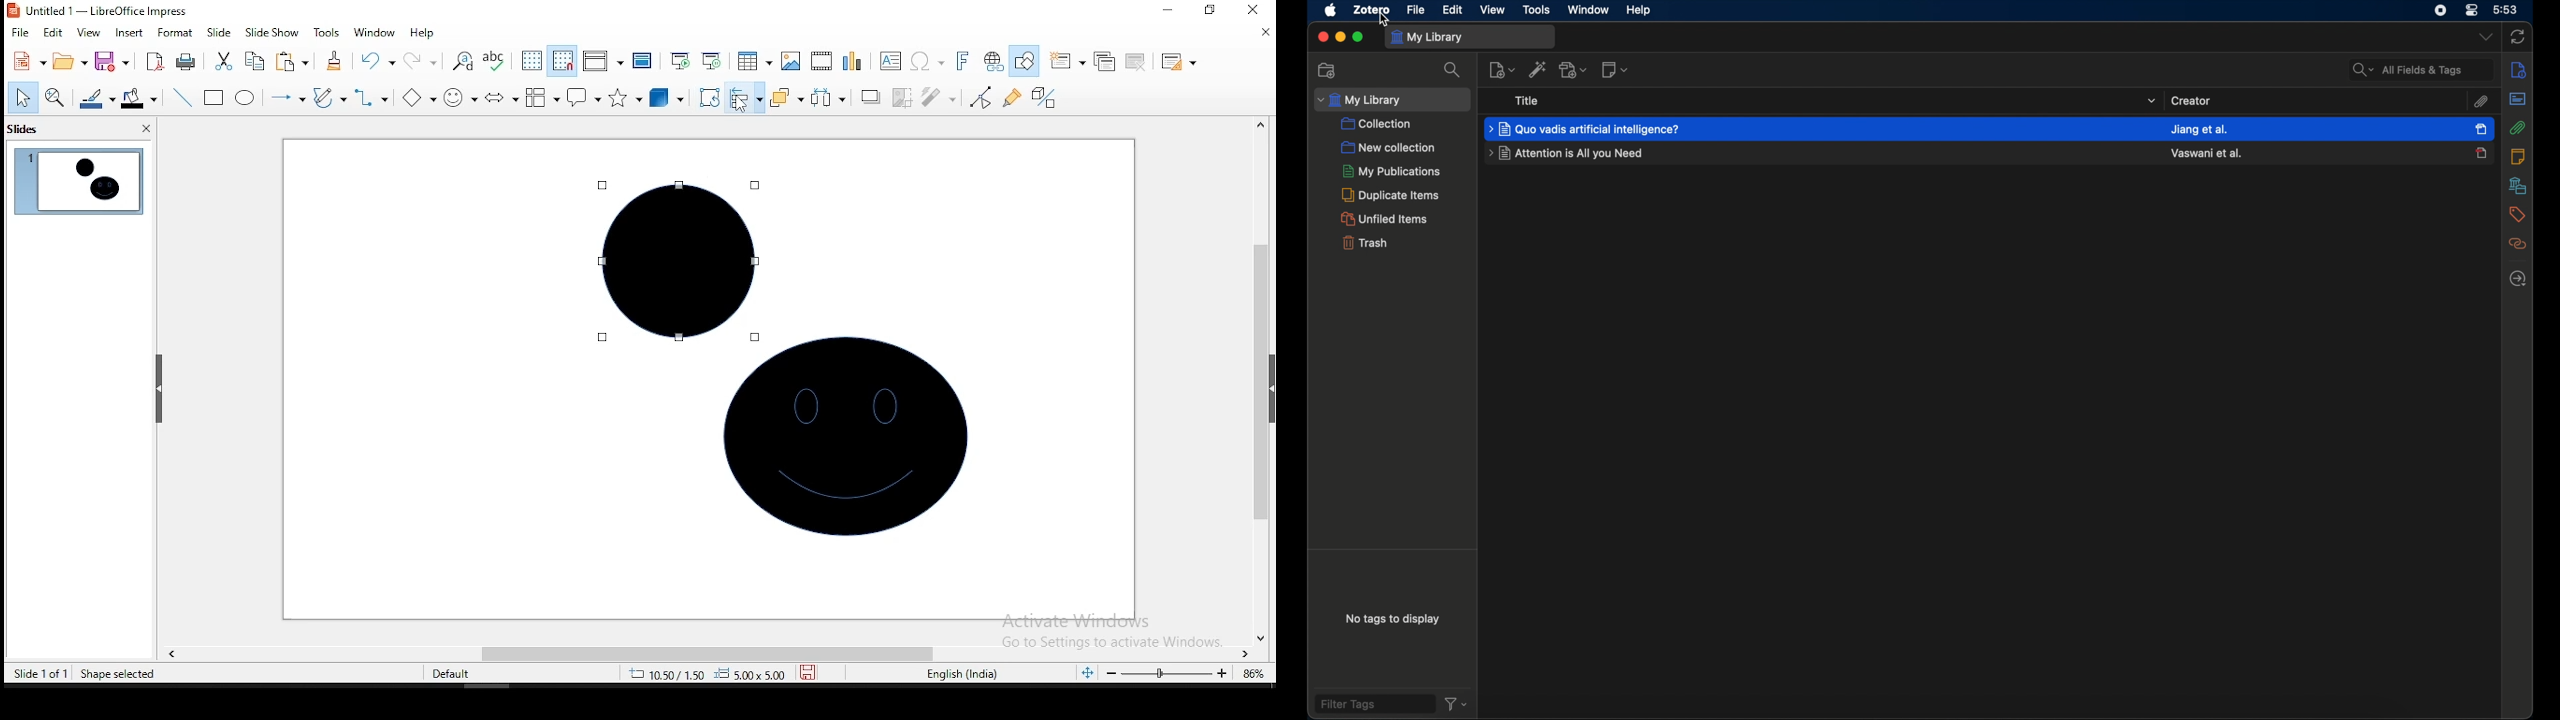 This screenshot has width=2576, height=728. Describe the element at coordinates (2519, 185) in the screenshot. I see `libraries and collections` at that location.